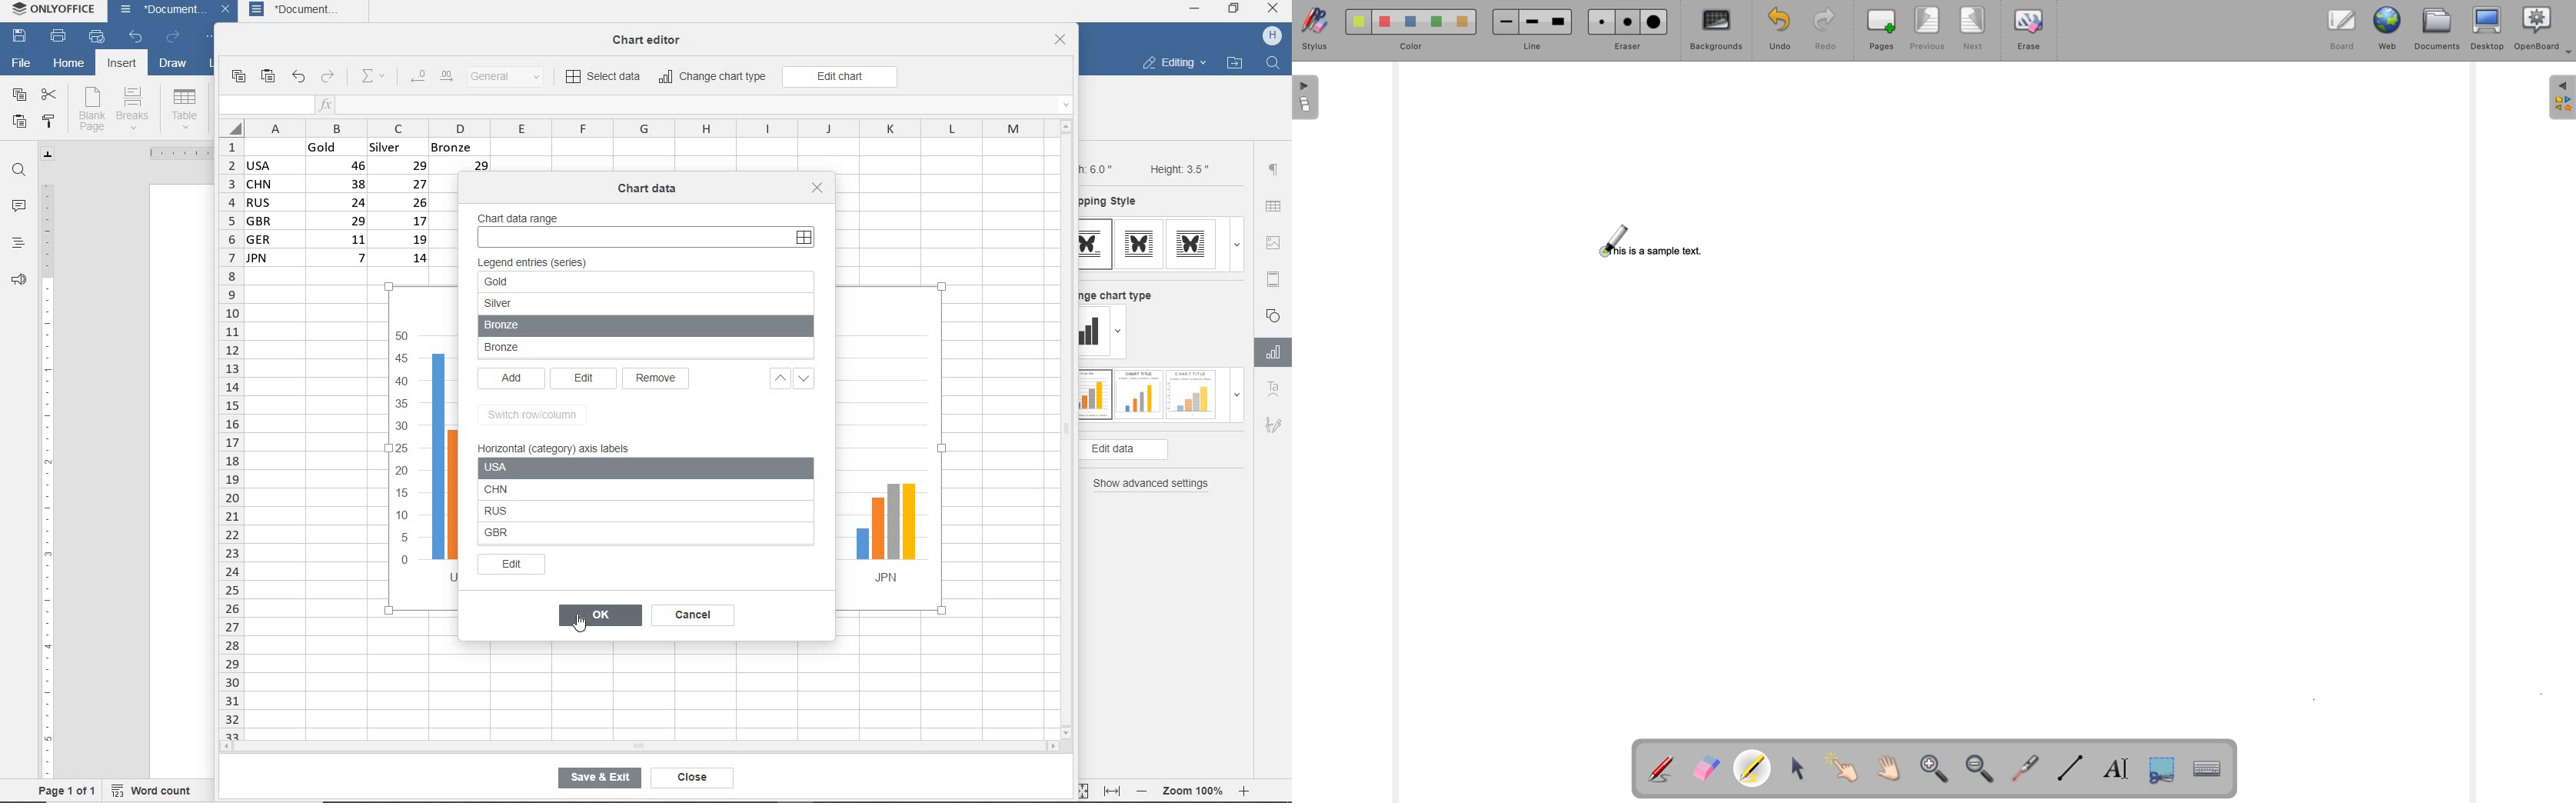 The width and height of the screenshot is (2576, 812). What do you see at coordinates (615, 468) in the screenshot?
I see `USA` at bounding box center [615, 468].